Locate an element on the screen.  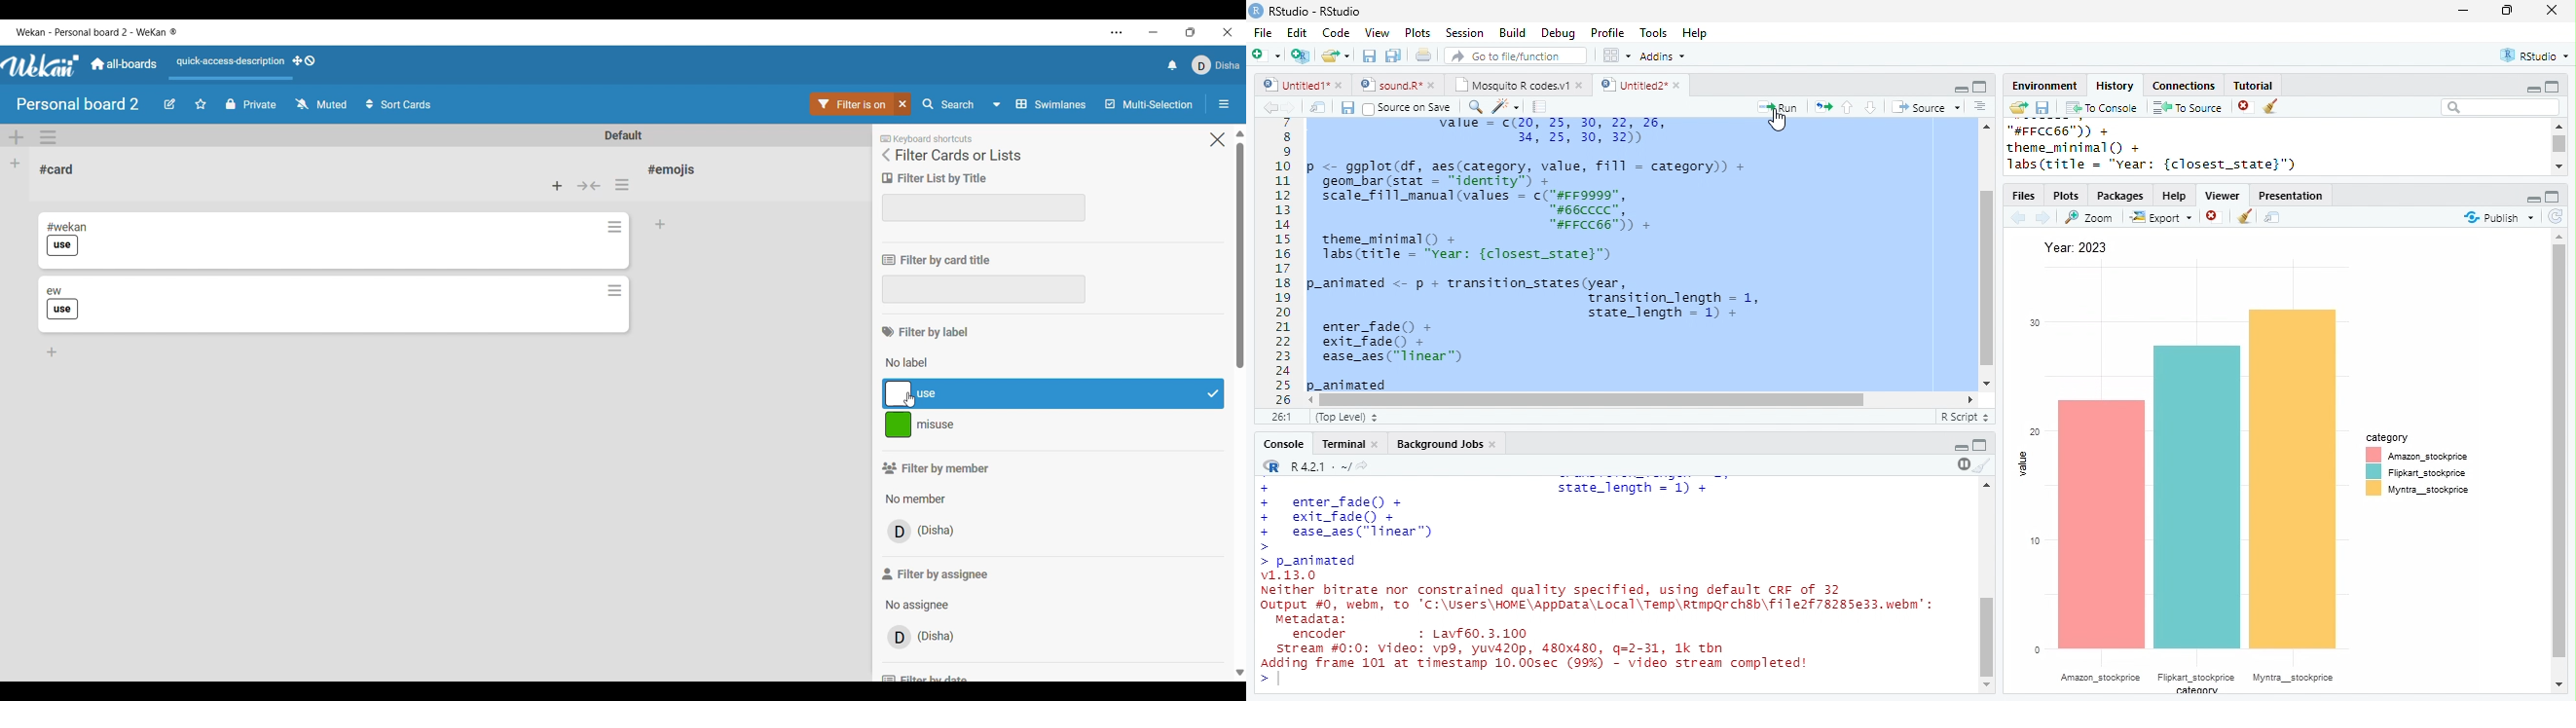
Untitled1 is located at coordinates (1292, 84).